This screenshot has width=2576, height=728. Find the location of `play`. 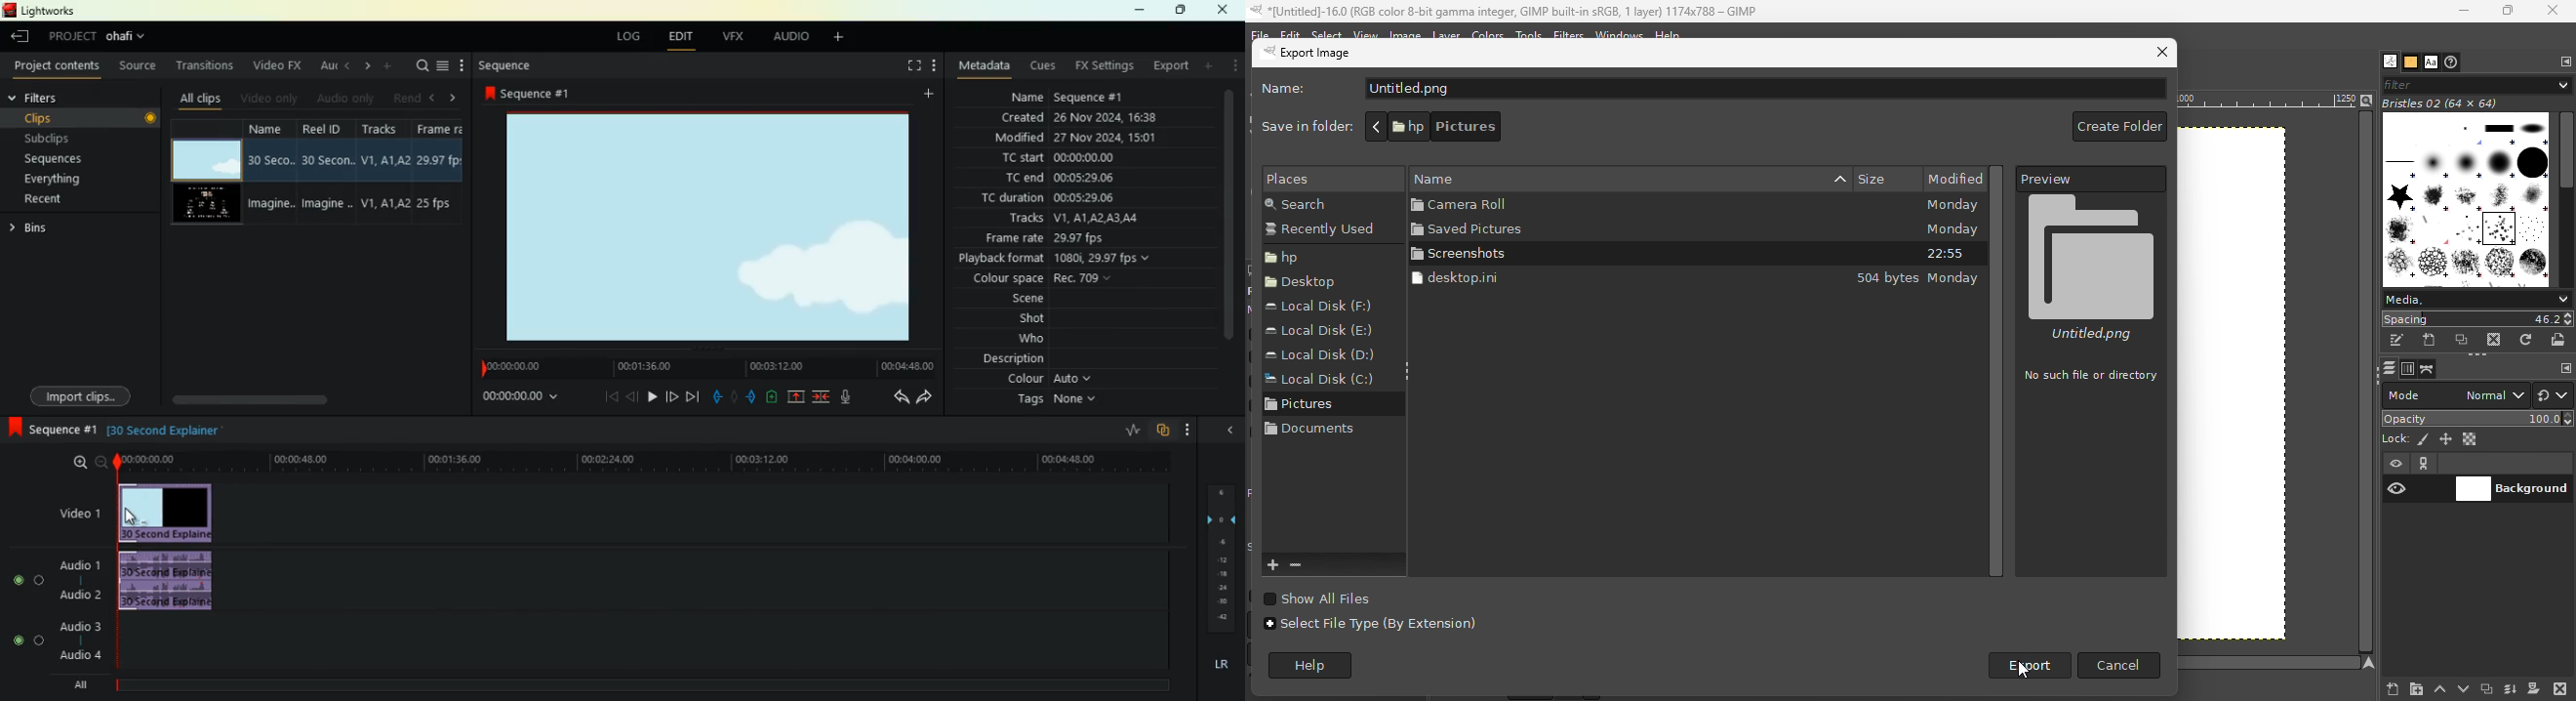

play is located at coordinates (652, 396).